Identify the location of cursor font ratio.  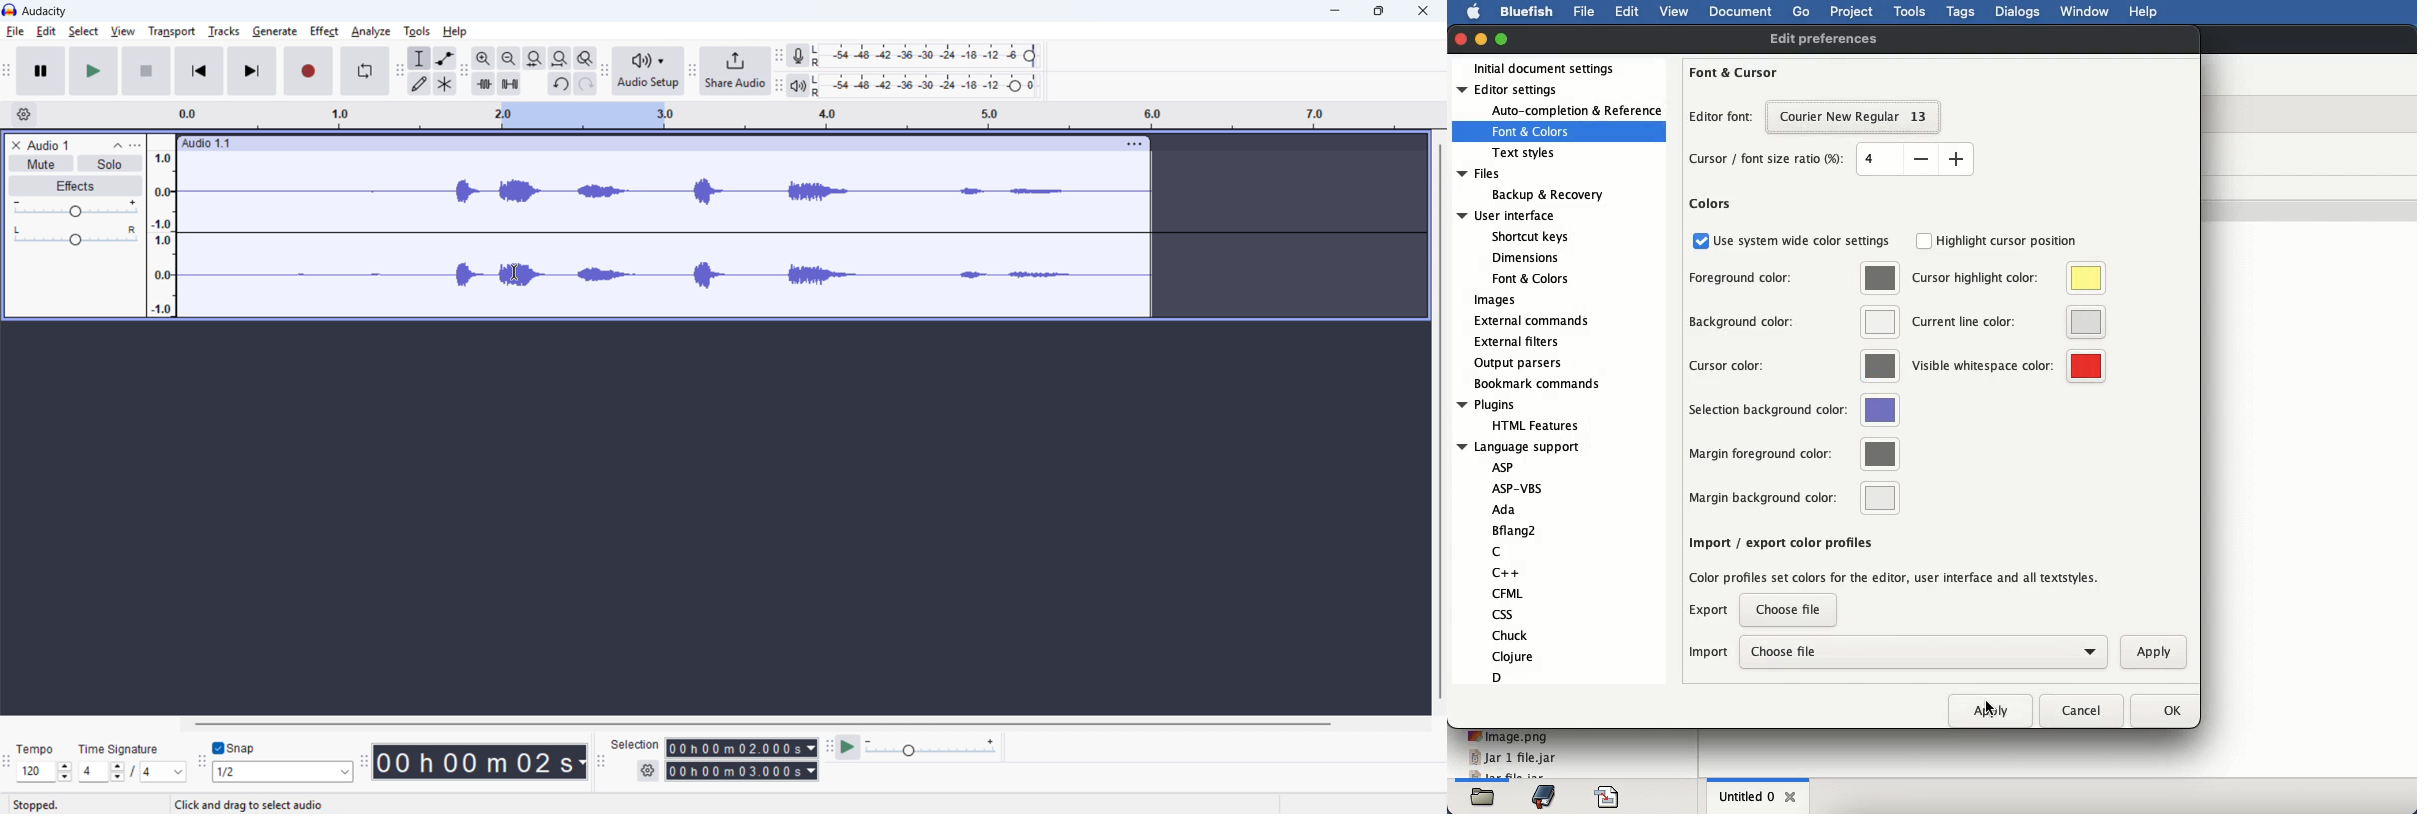
(1830, 159).